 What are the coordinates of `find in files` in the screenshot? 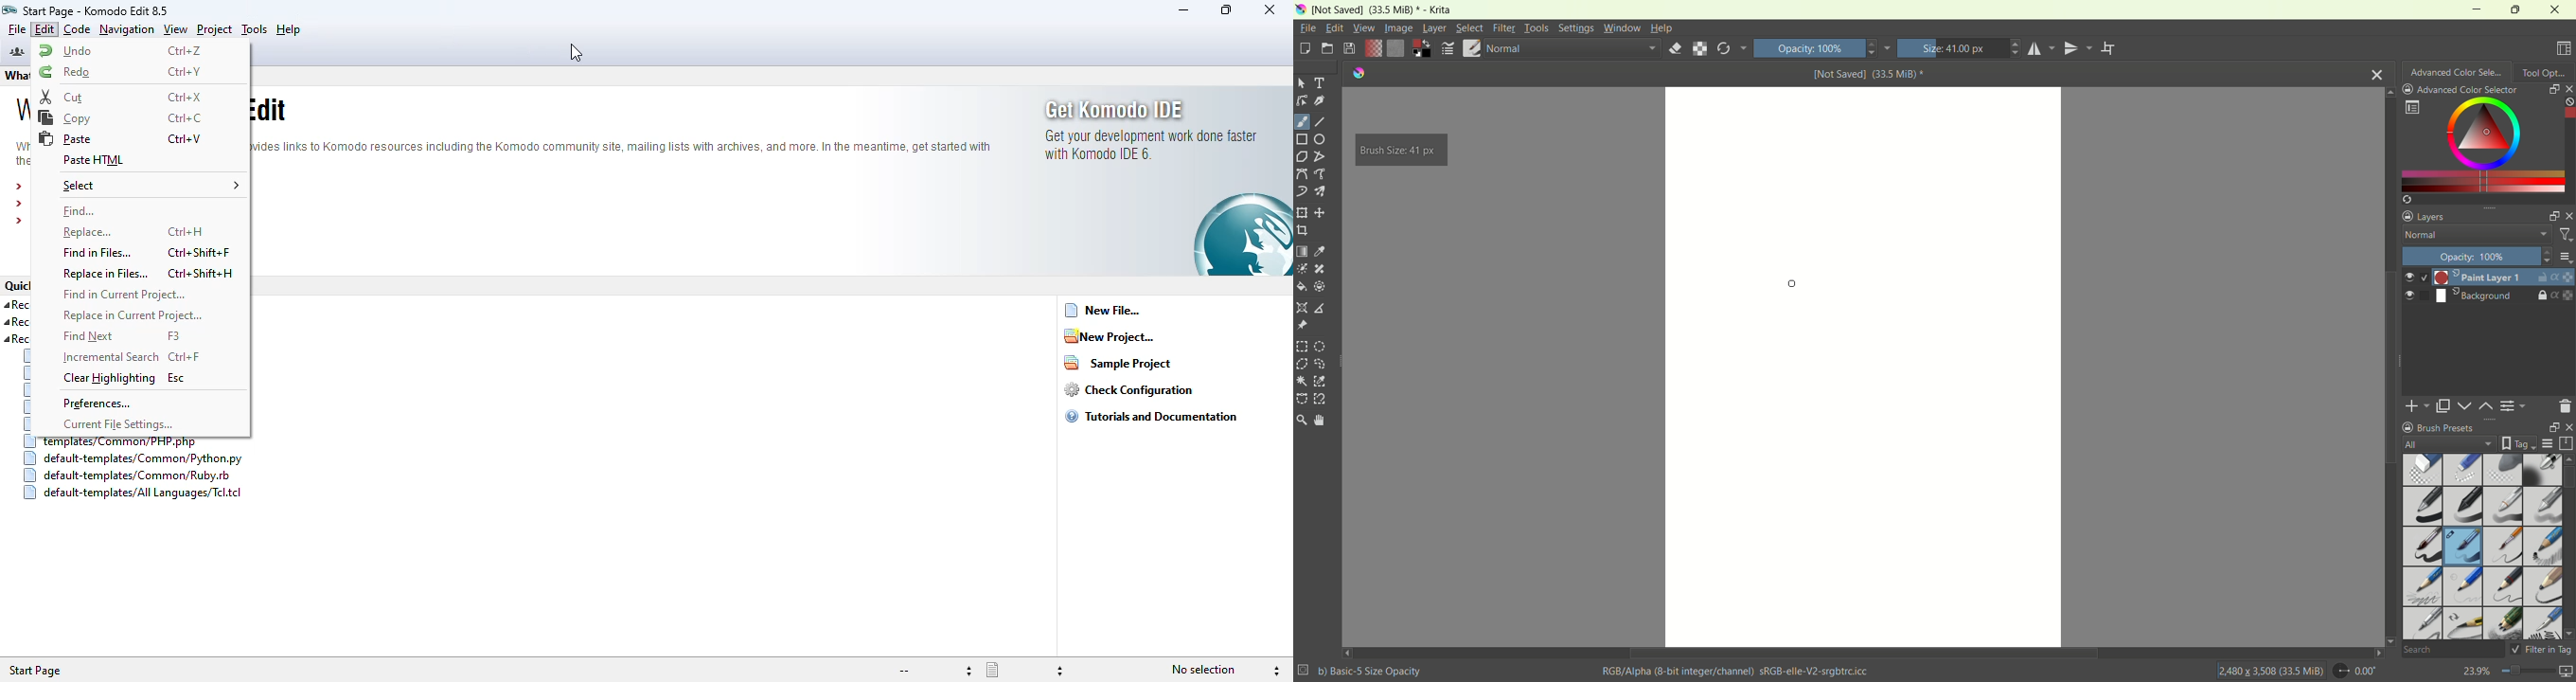 It's located at (98, 253).